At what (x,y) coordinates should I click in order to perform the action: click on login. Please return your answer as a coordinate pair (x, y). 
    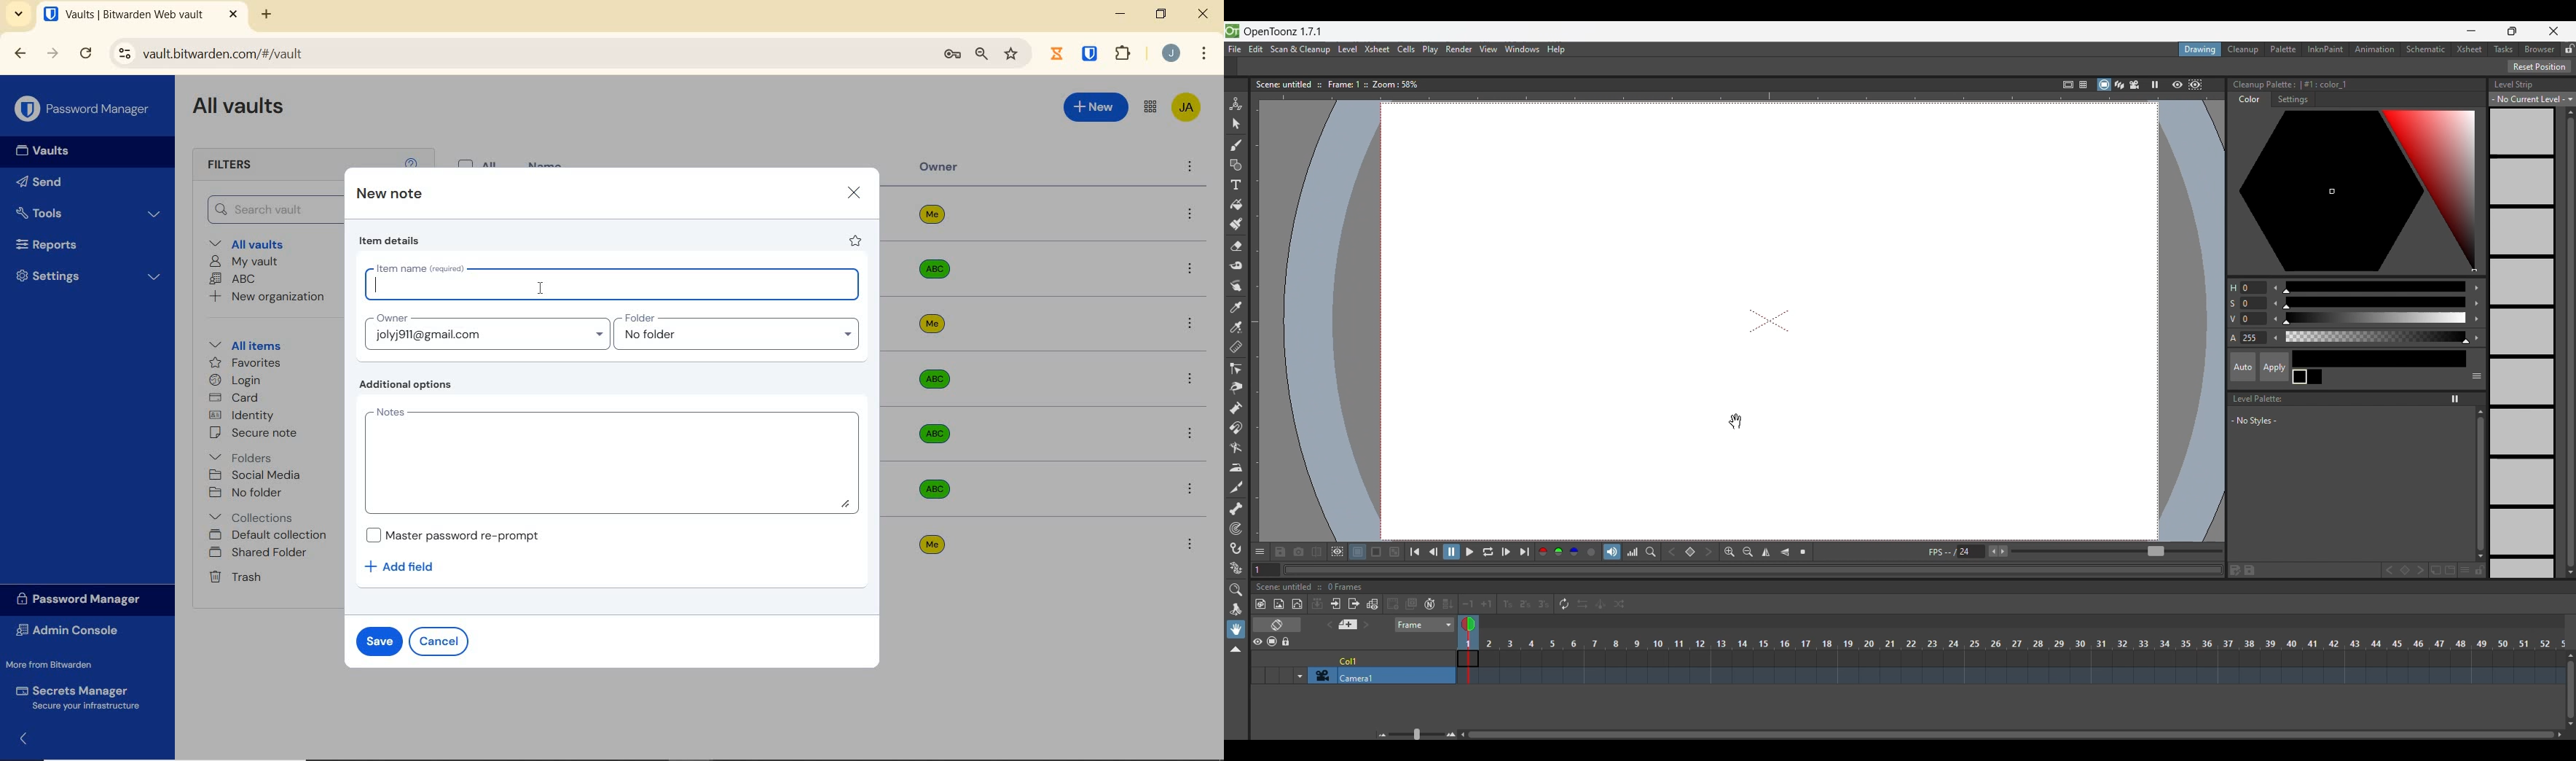
    Looking at the image, I should click on (238, 381).